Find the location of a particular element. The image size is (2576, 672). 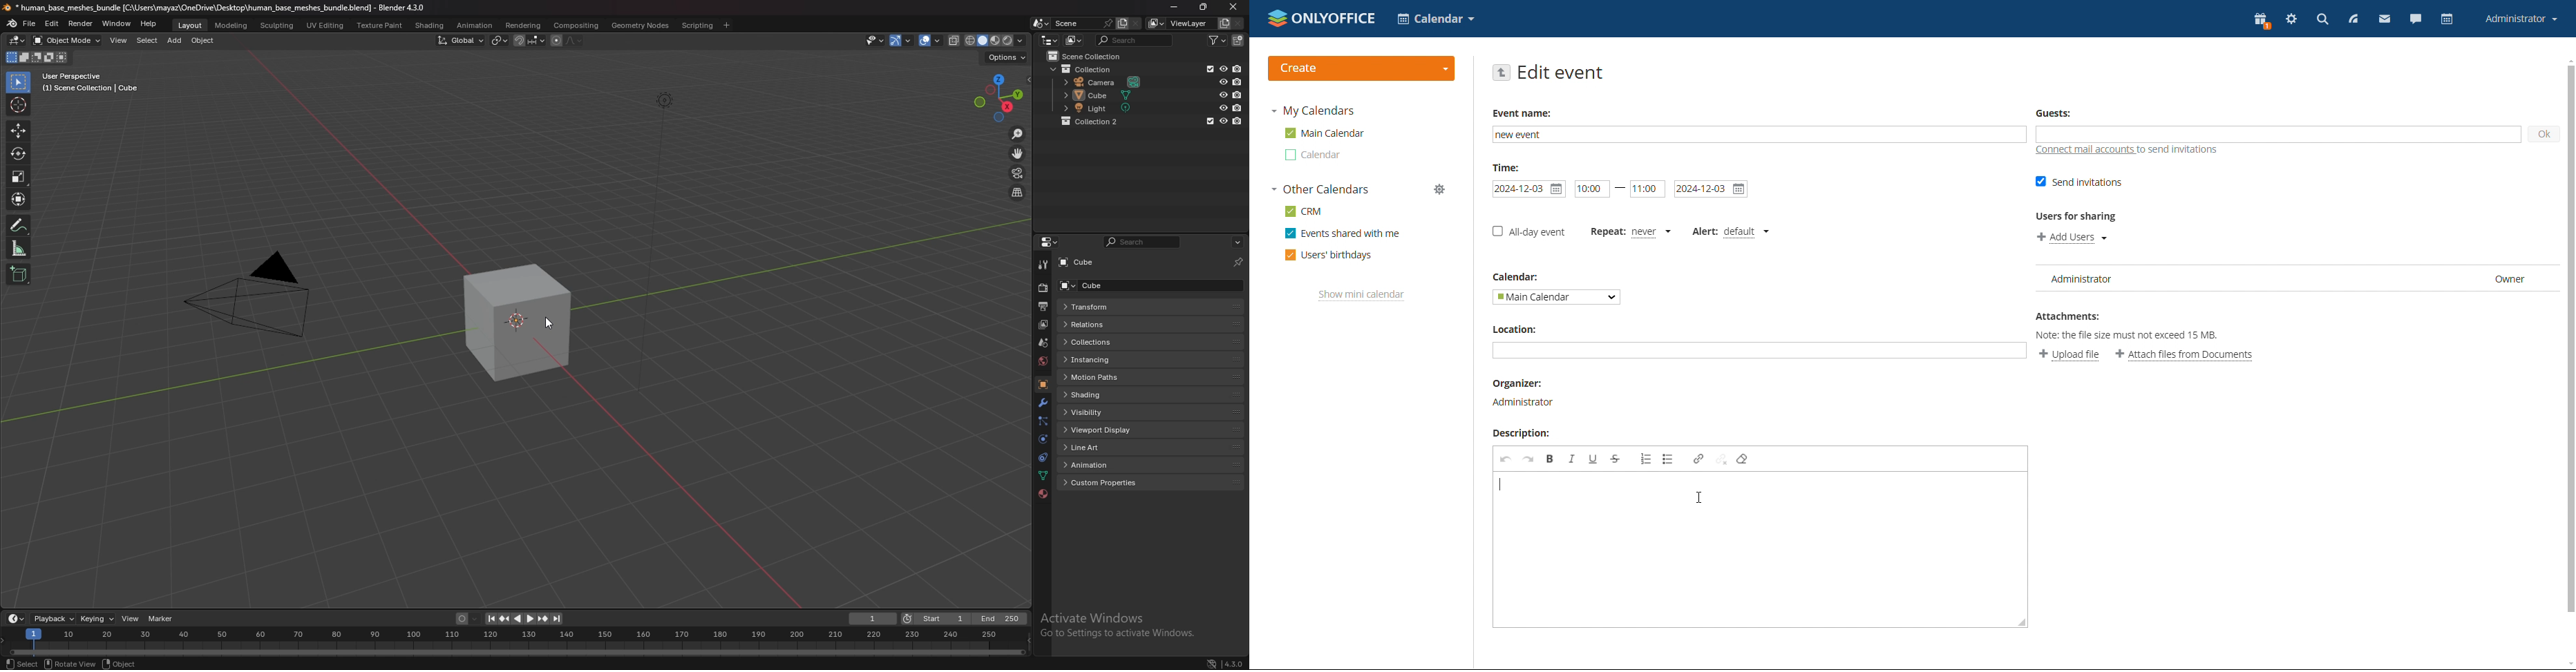

jump to keyframe is located at coordinates (504, 619).